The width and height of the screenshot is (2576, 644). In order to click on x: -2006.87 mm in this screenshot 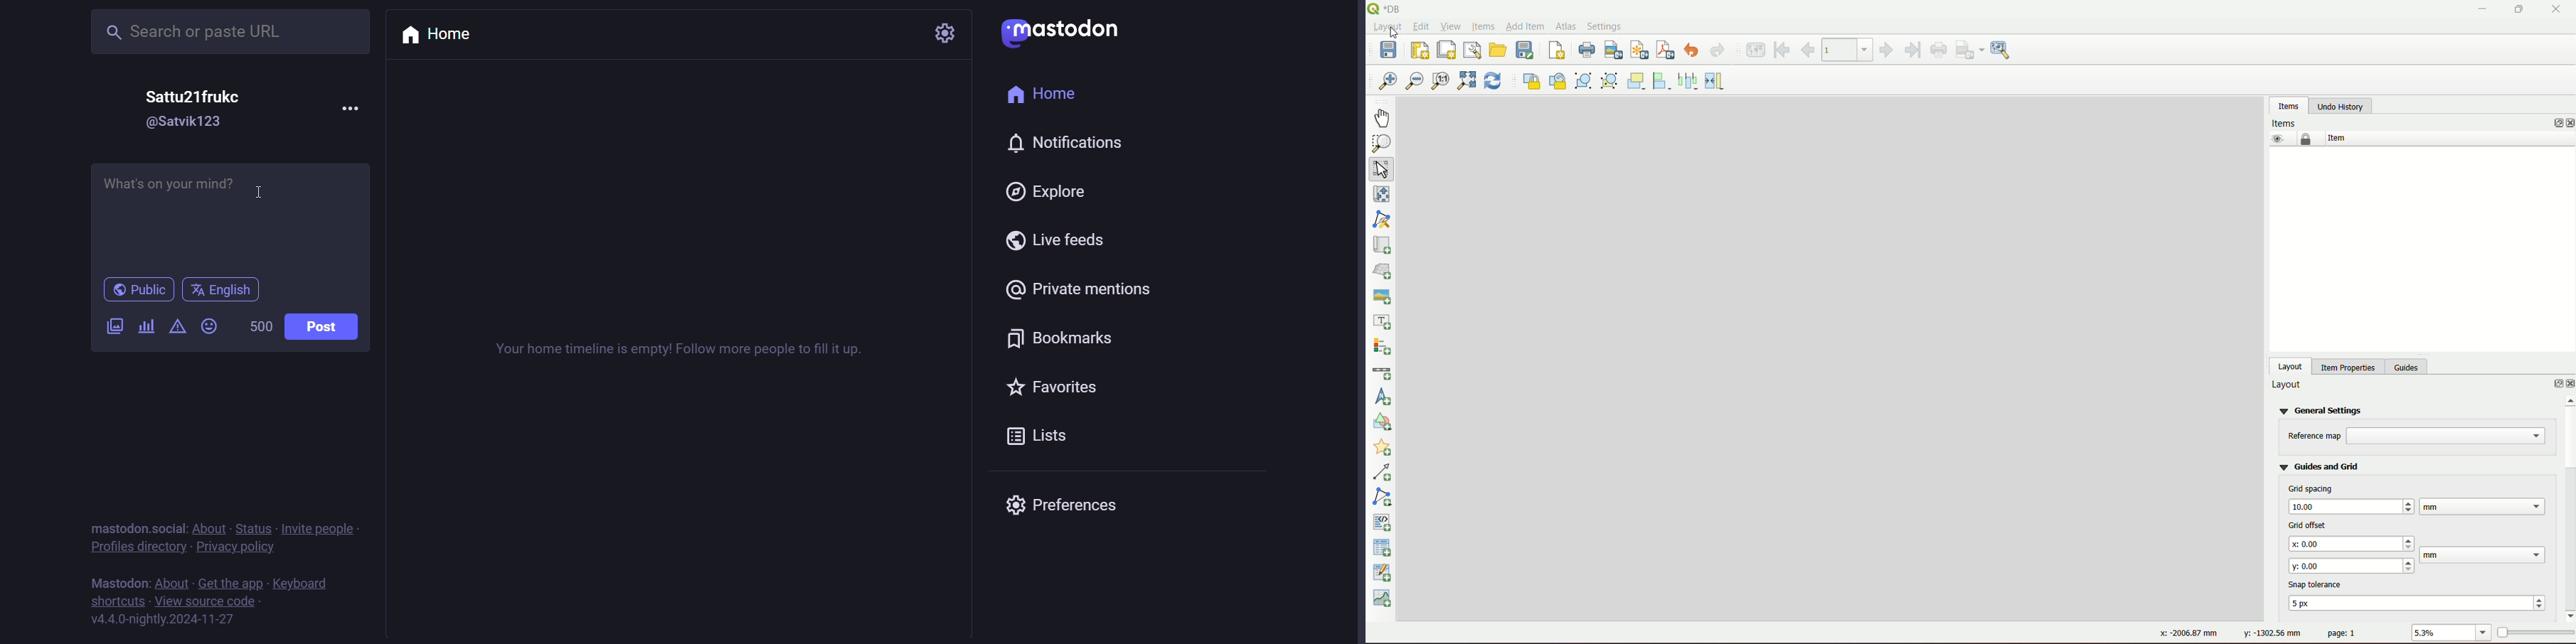, I will do `click(2184, 633)`.